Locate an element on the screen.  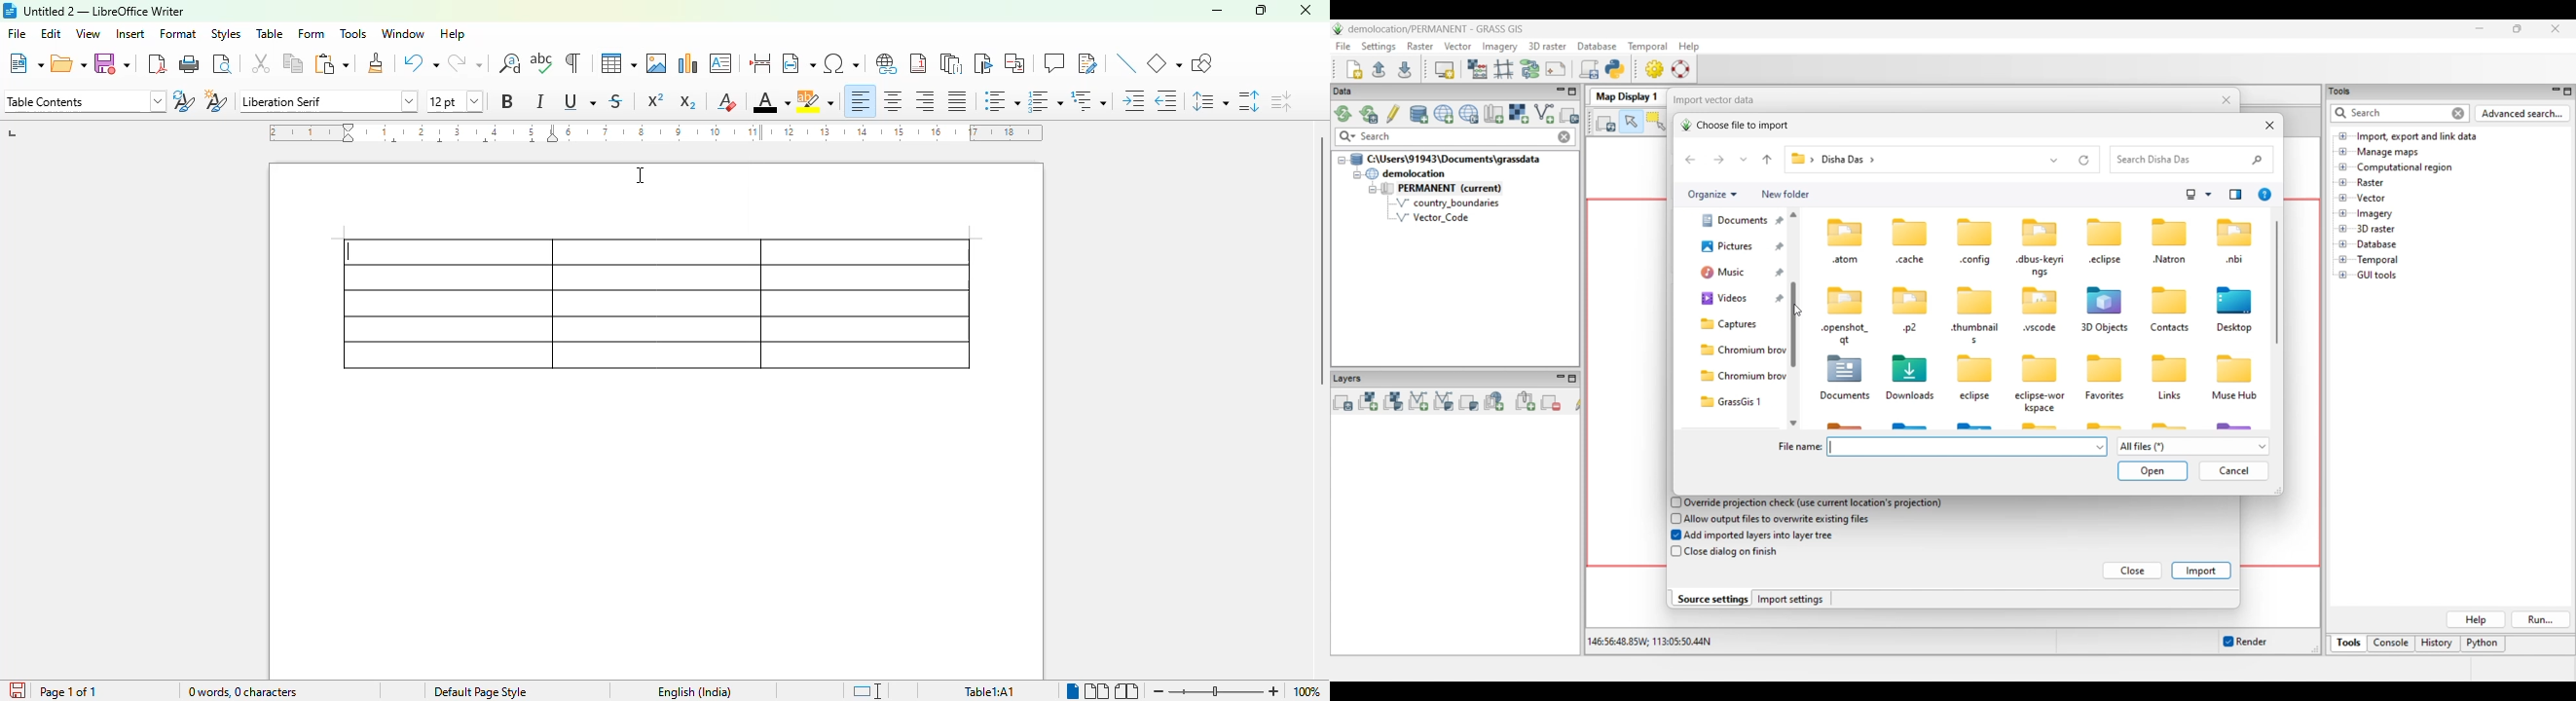
insert endnote is located at coordinates (952, 63).